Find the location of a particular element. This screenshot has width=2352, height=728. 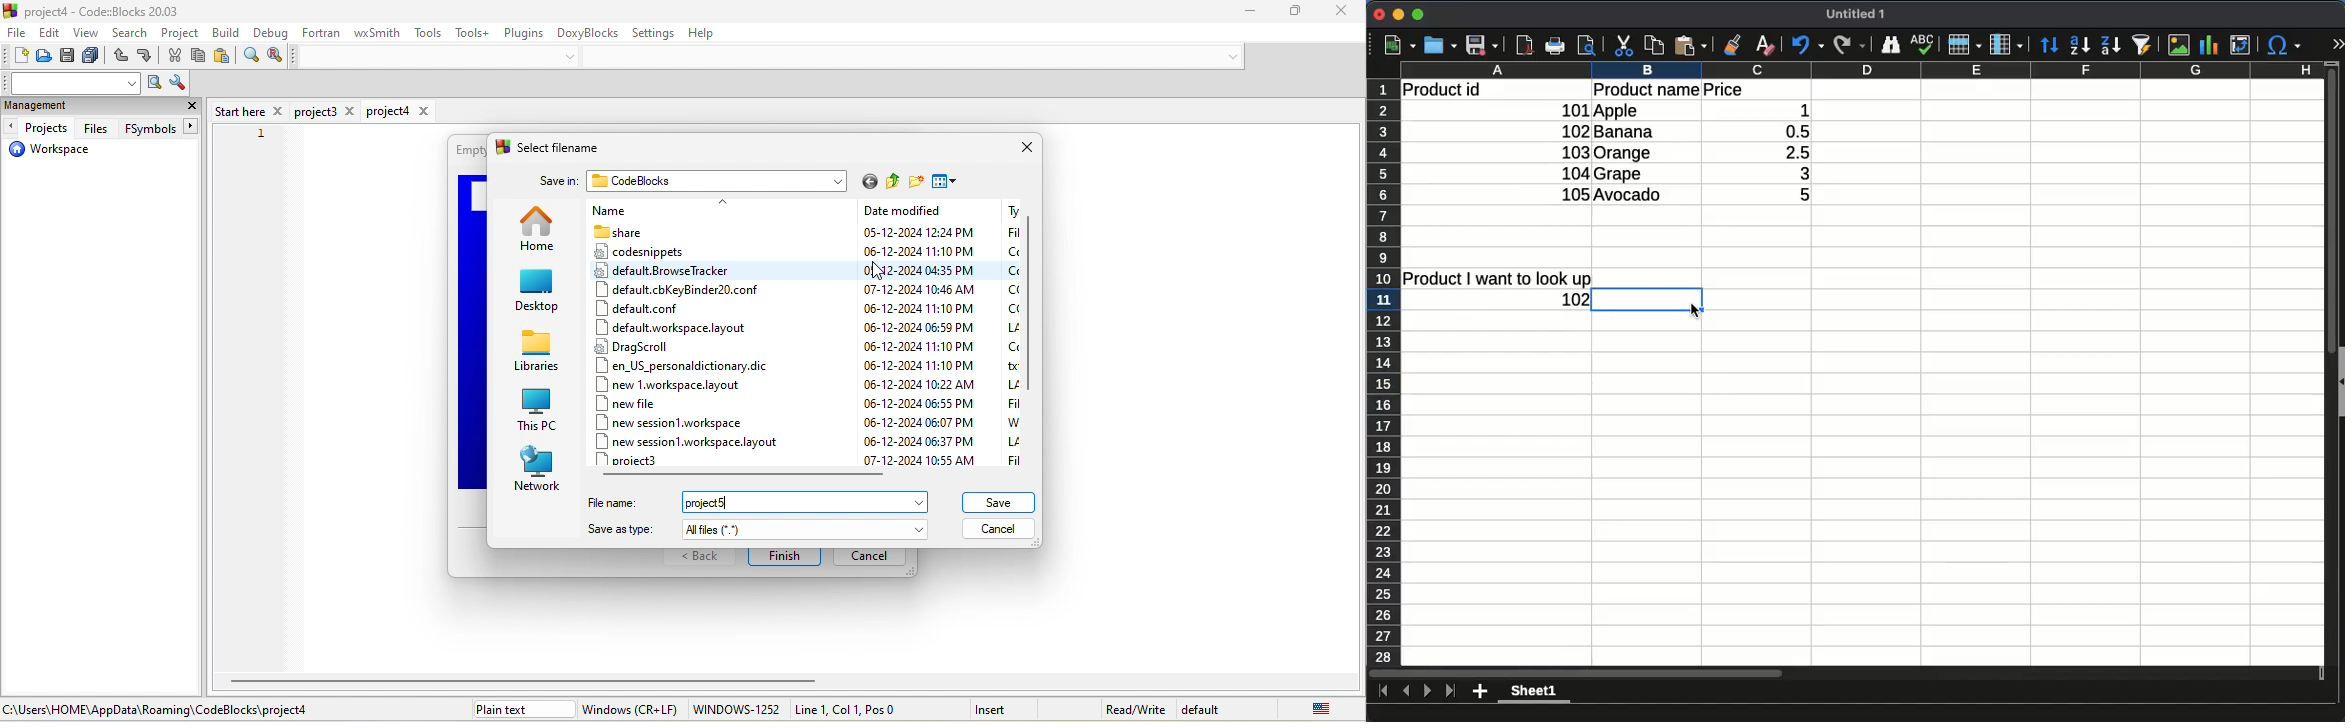

cursor is located at coordinates (1695, 311).